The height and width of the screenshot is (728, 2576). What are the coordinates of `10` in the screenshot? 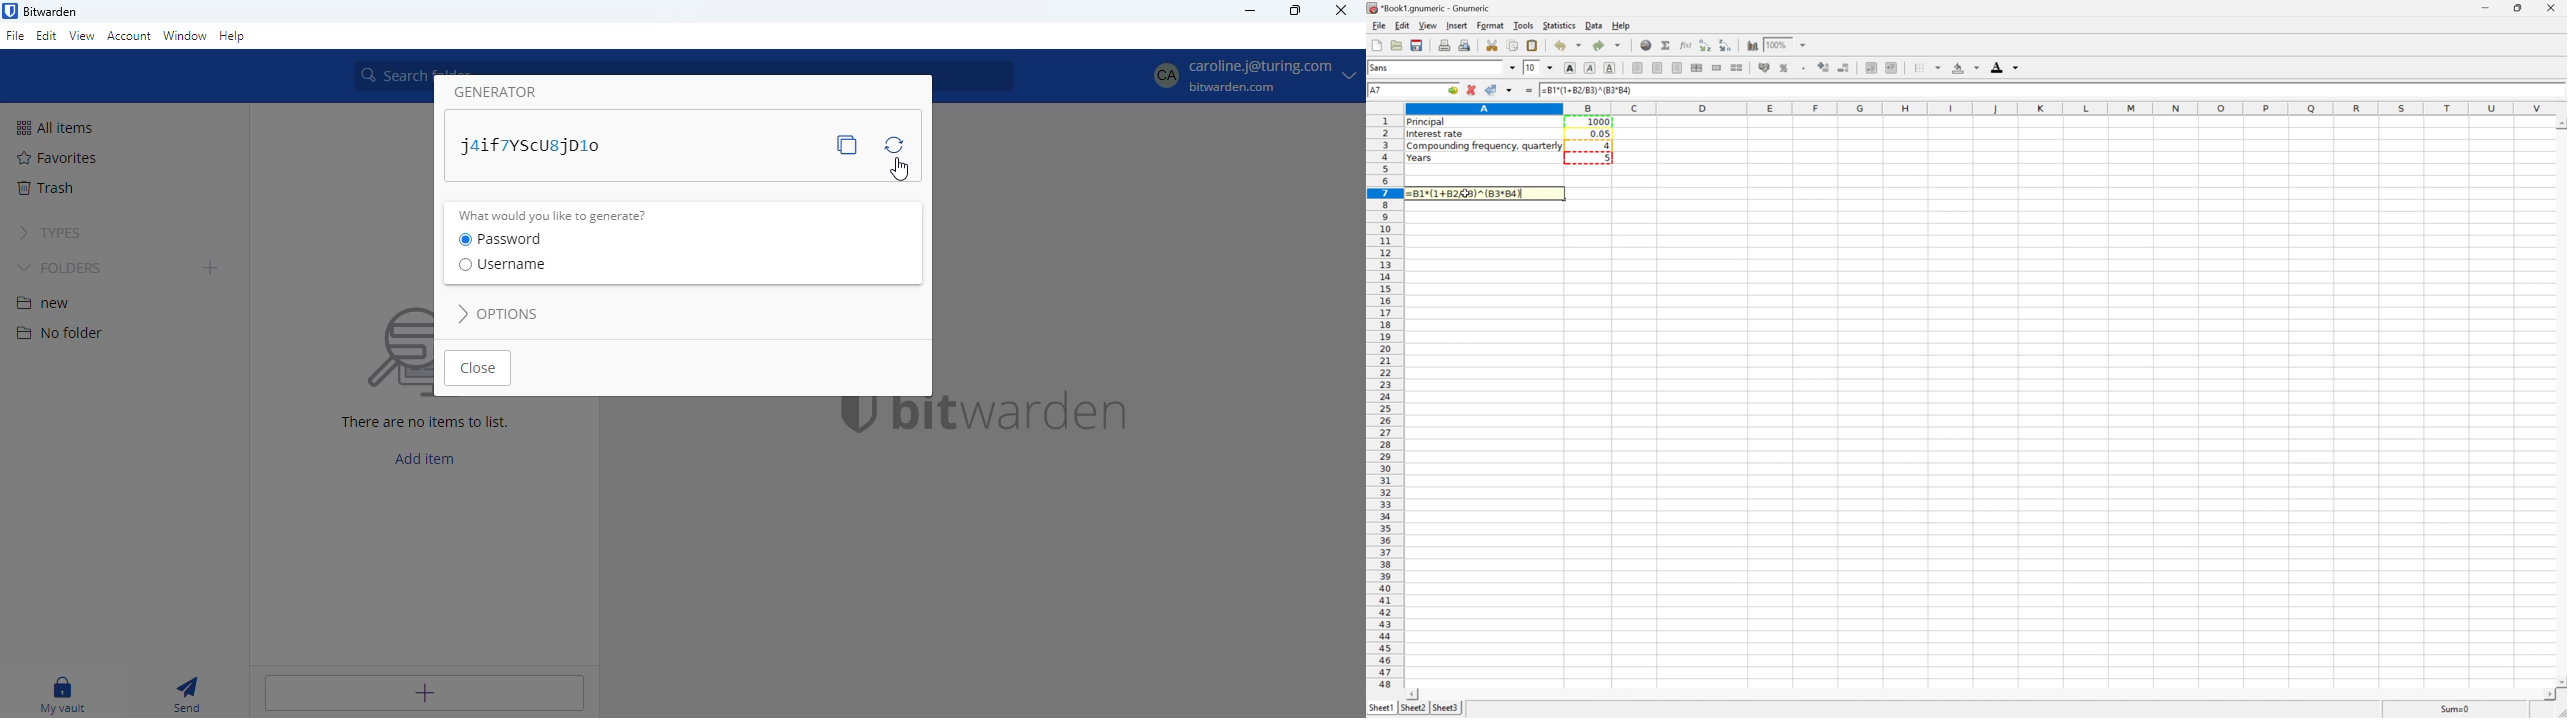 It's located at (1532, 68).